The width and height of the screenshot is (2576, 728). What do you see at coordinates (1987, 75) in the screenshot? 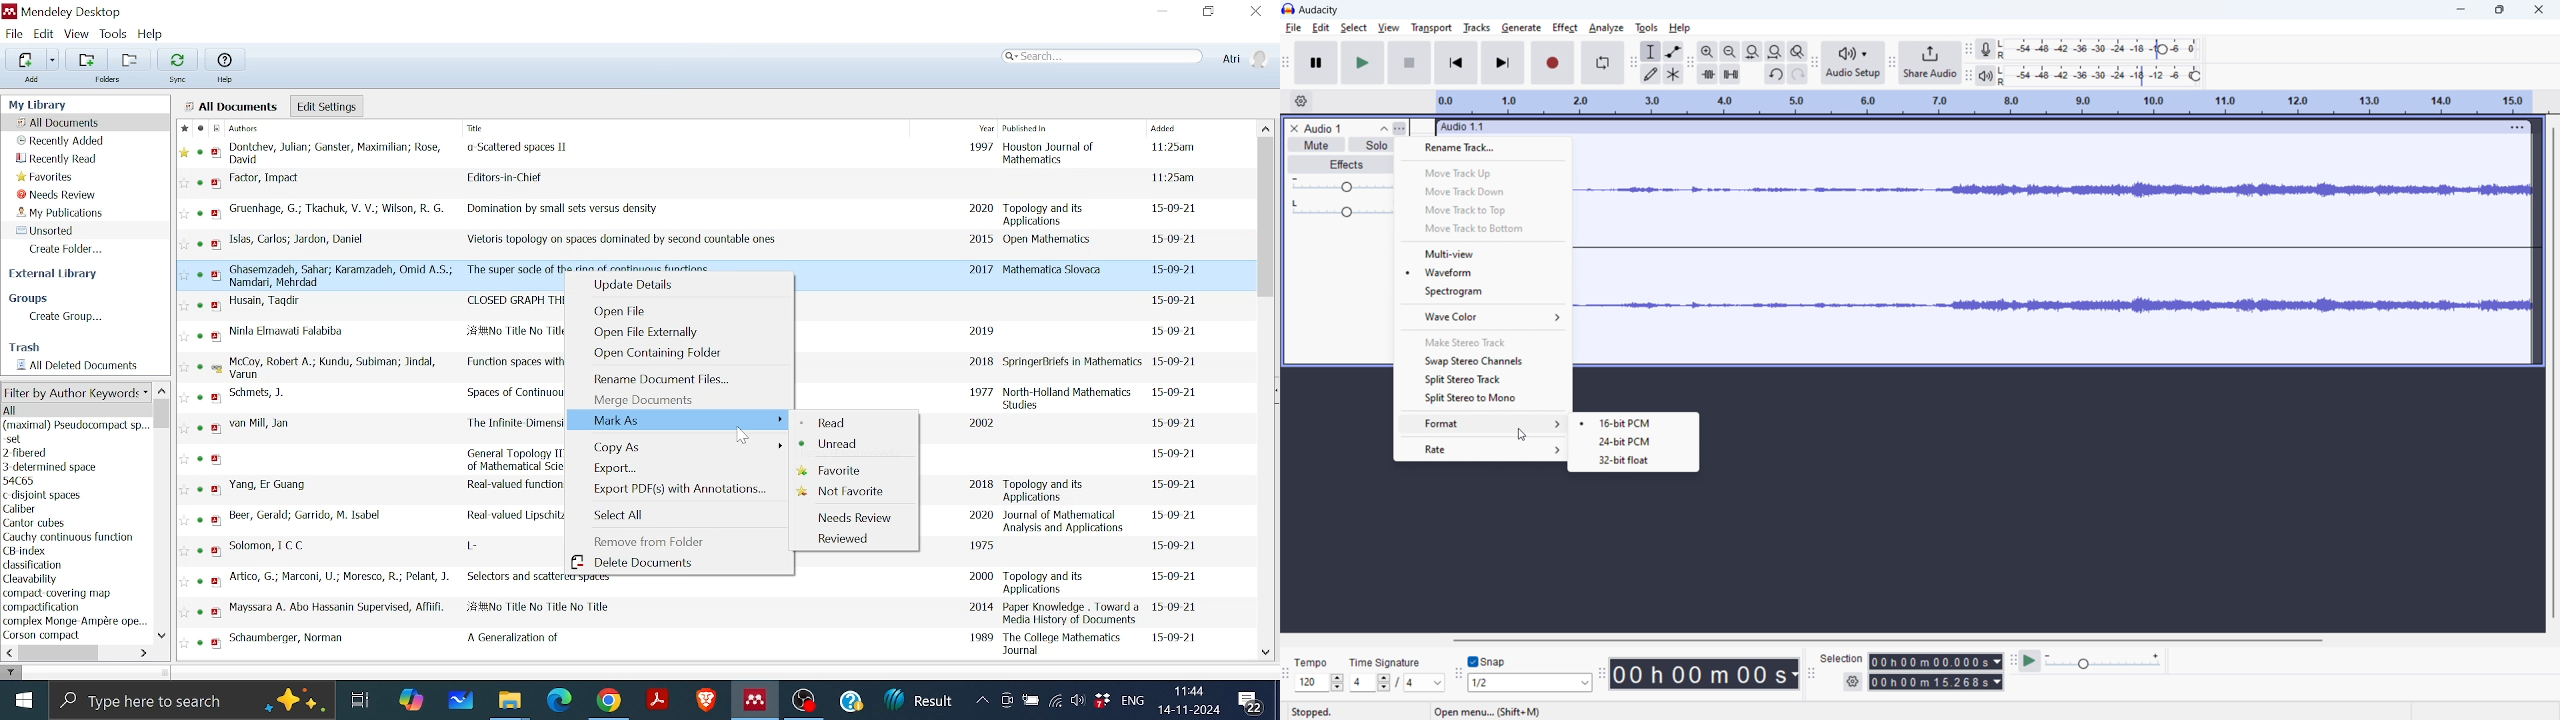
I see `playback meter` at bounding box center [1987, 75].